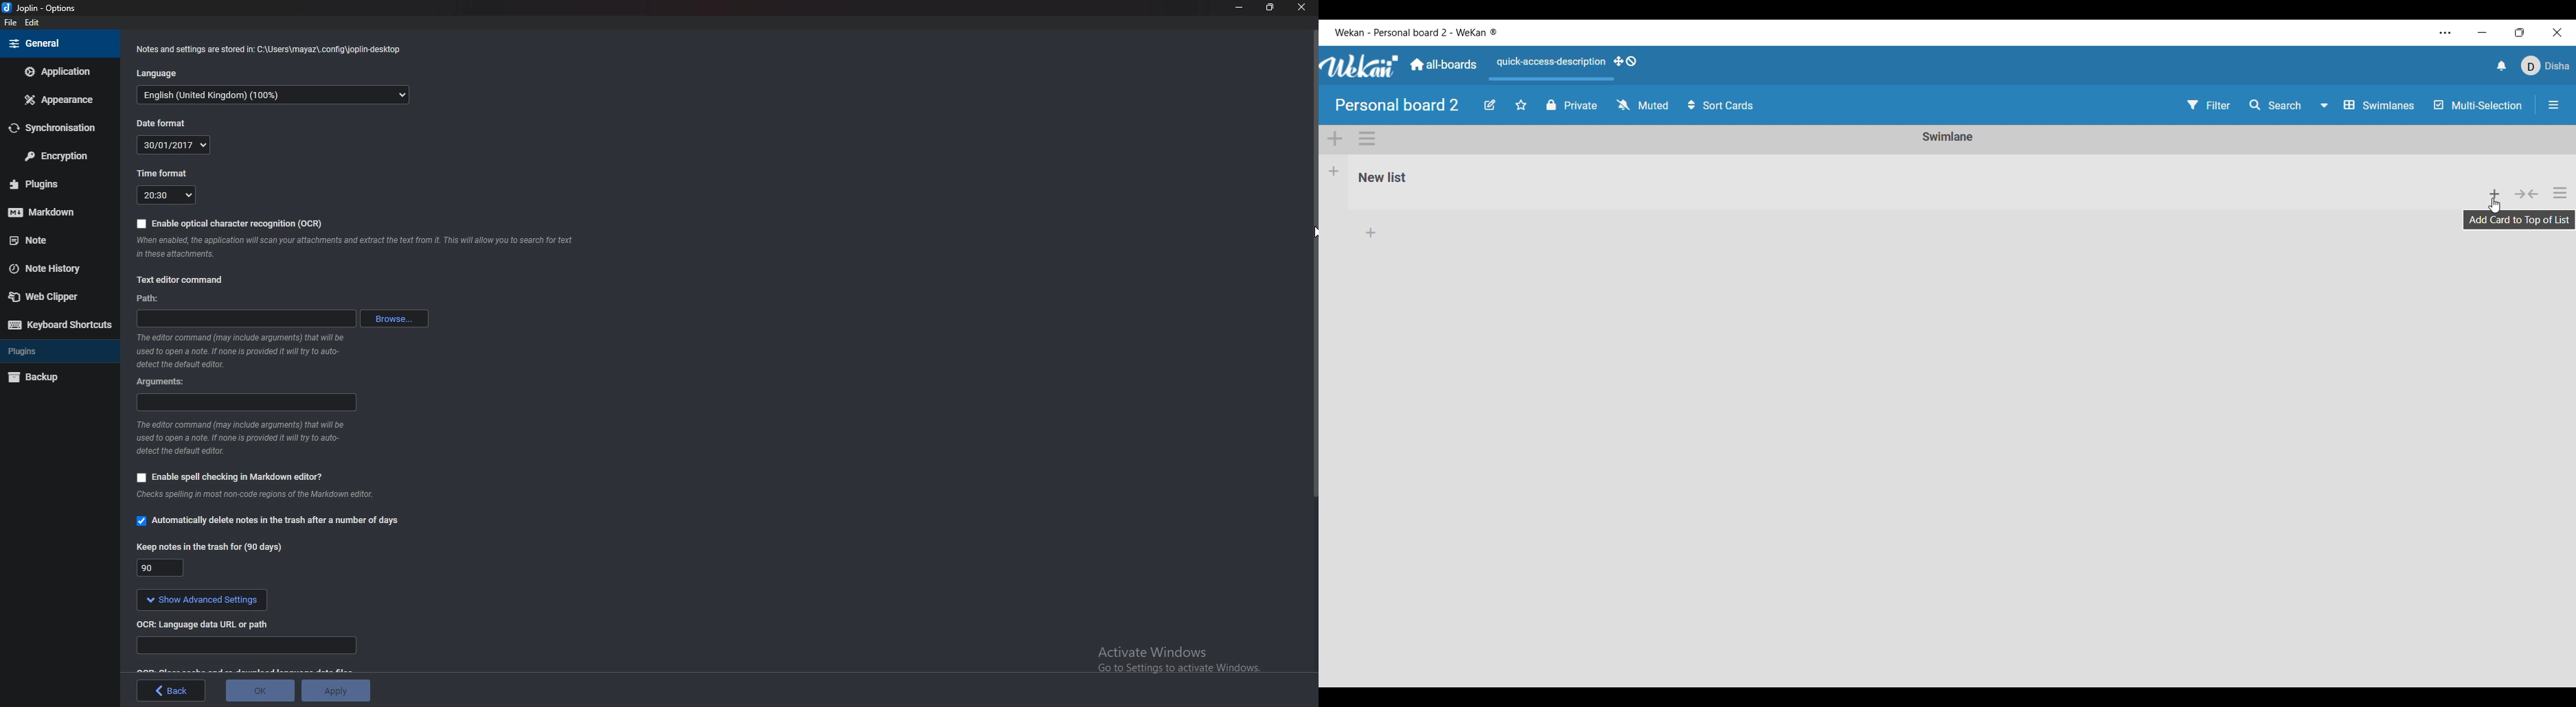 The height and width of the screenshot is (728, 2576). I want to click on general, so click(58, 43).